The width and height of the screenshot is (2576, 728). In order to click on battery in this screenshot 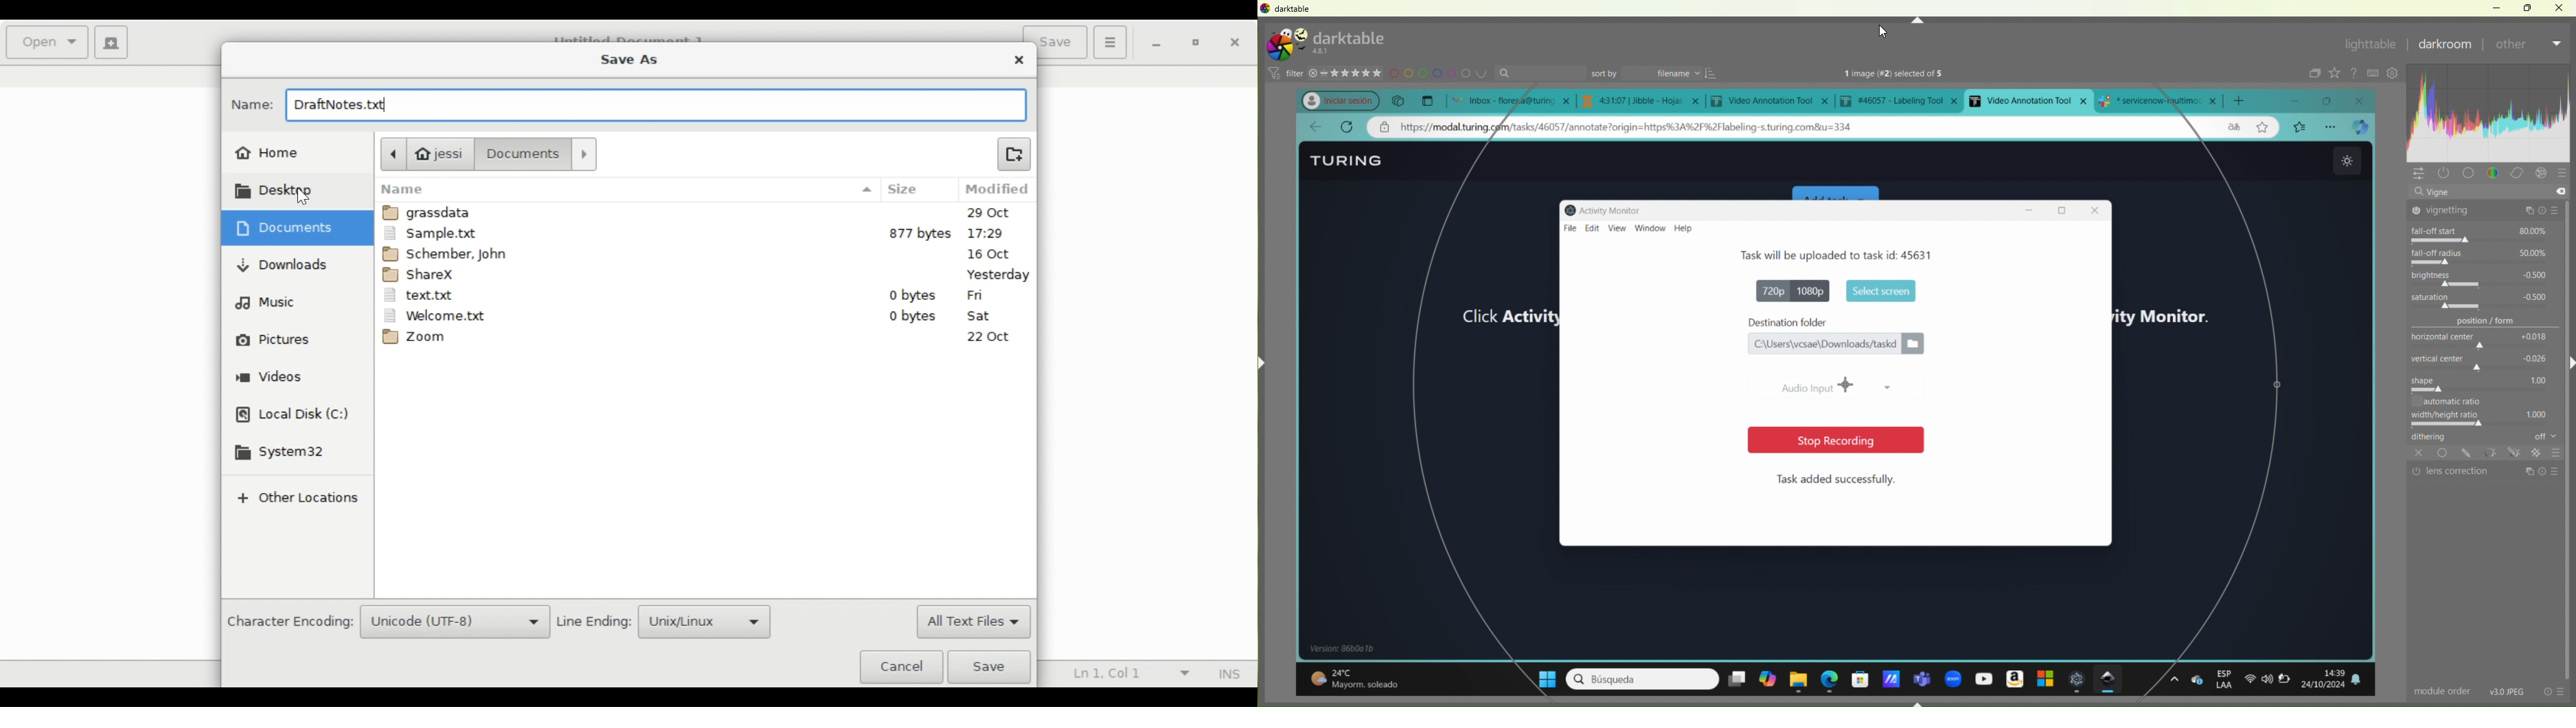, I will do `click(2289, 682)`.